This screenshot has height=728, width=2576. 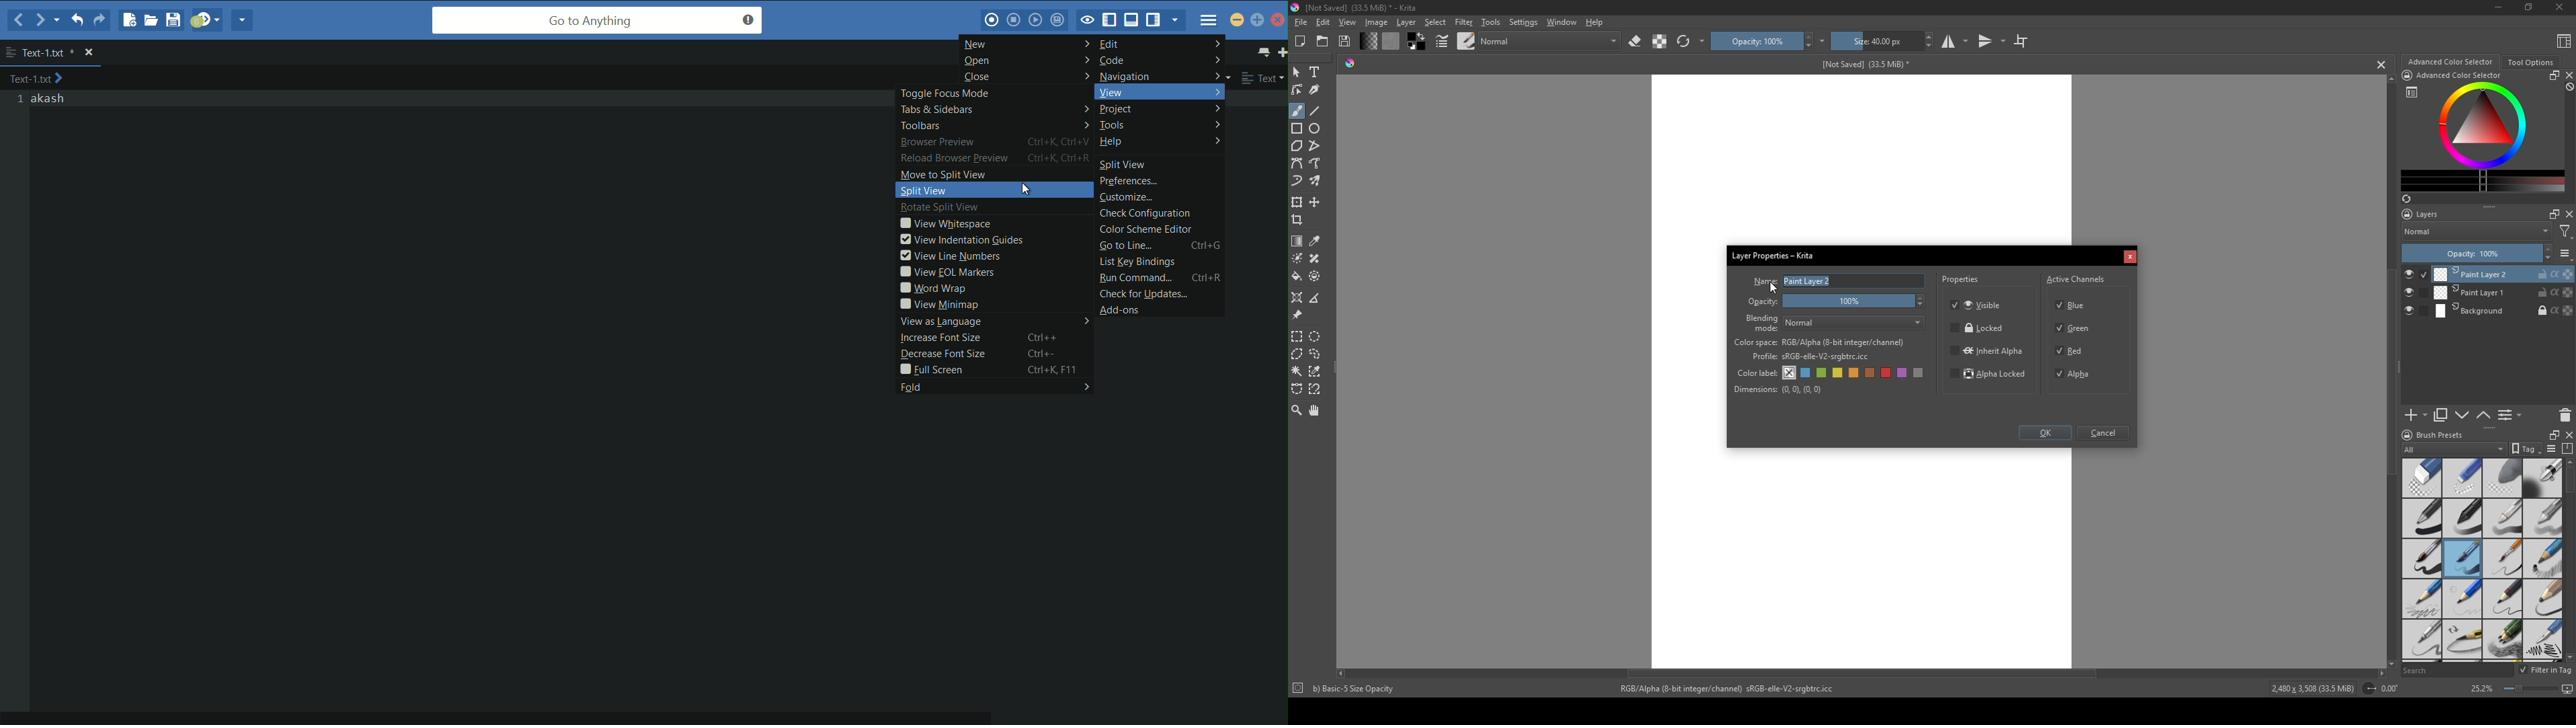 What do you see at coordinates (2130, 258) in the screenshot?
I see `Cancel` at bounding box center [2130, 258].